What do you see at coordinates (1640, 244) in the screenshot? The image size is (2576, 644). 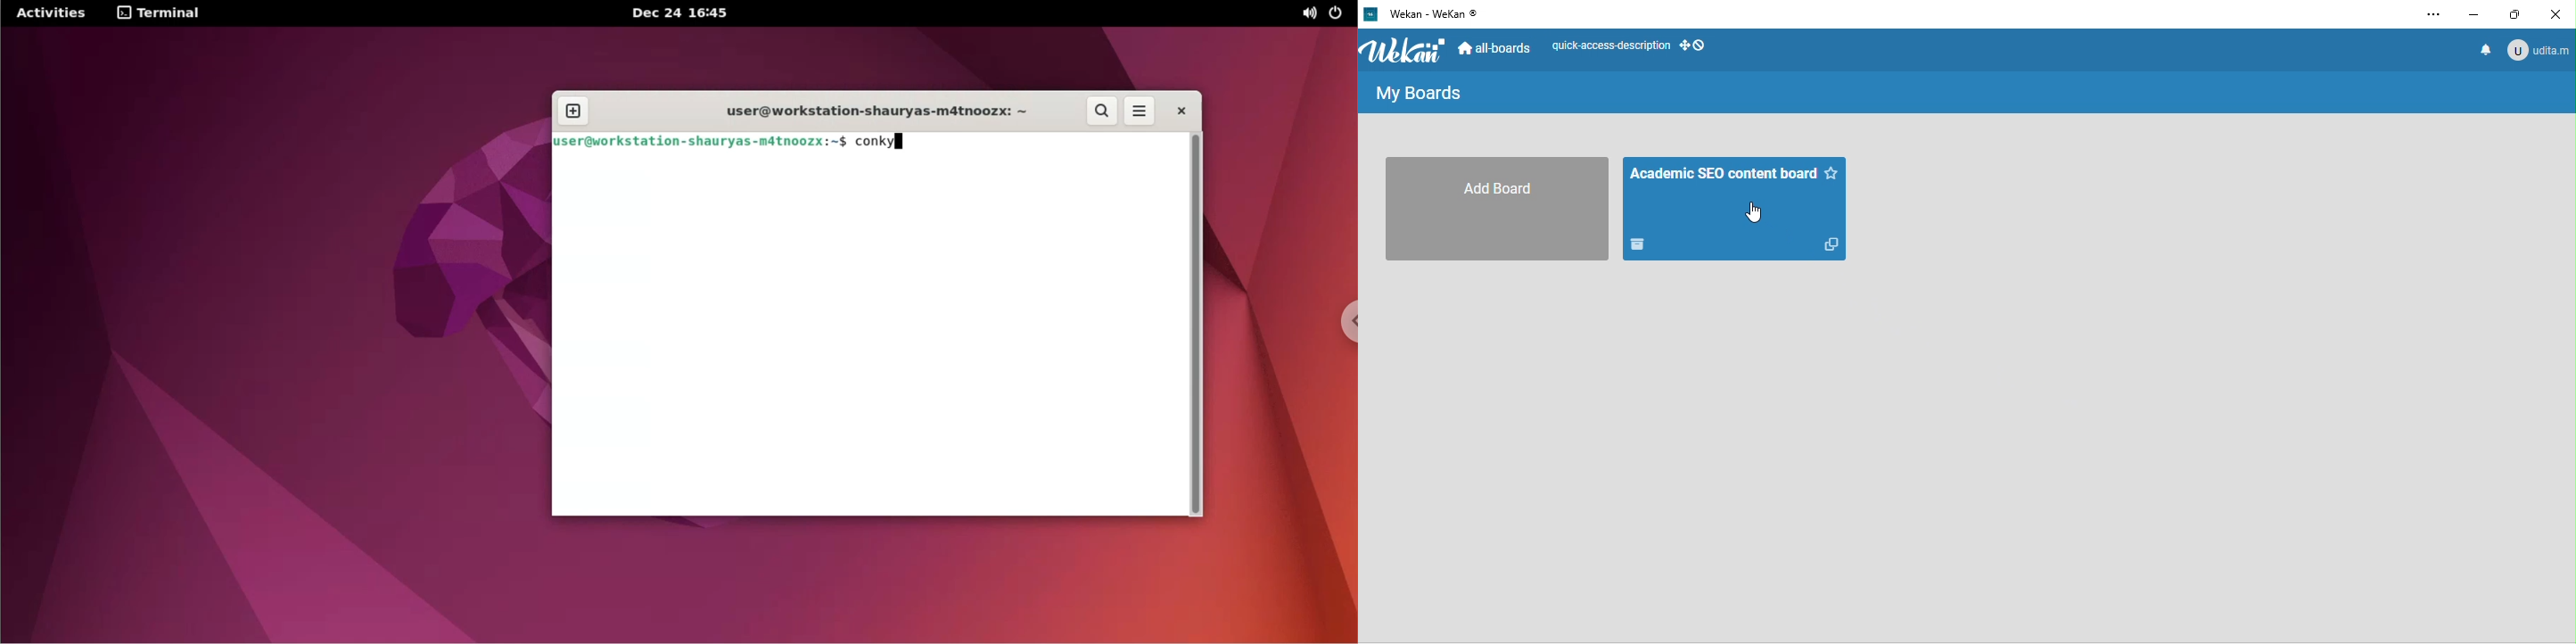 I see `DropBox` at bounding box center [1640, 244].